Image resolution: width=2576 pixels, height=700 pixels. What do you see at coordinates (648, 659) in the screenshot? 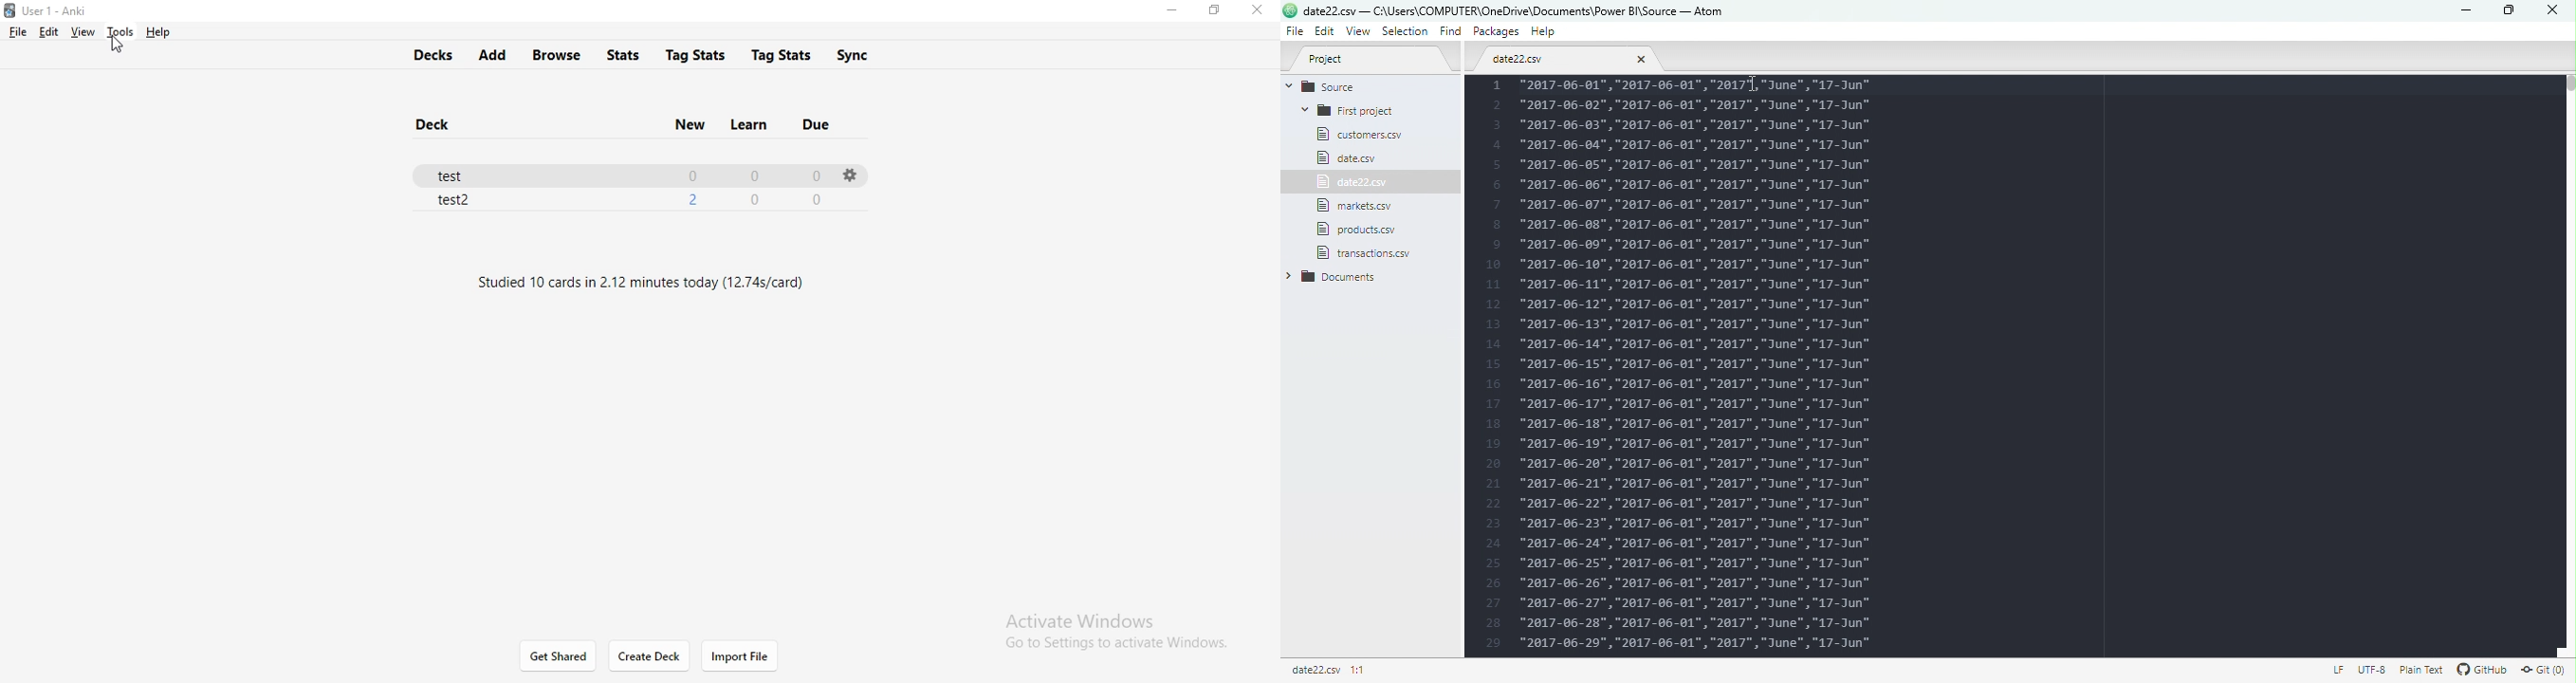
I see `create deck` at bounding box center [648, 659].